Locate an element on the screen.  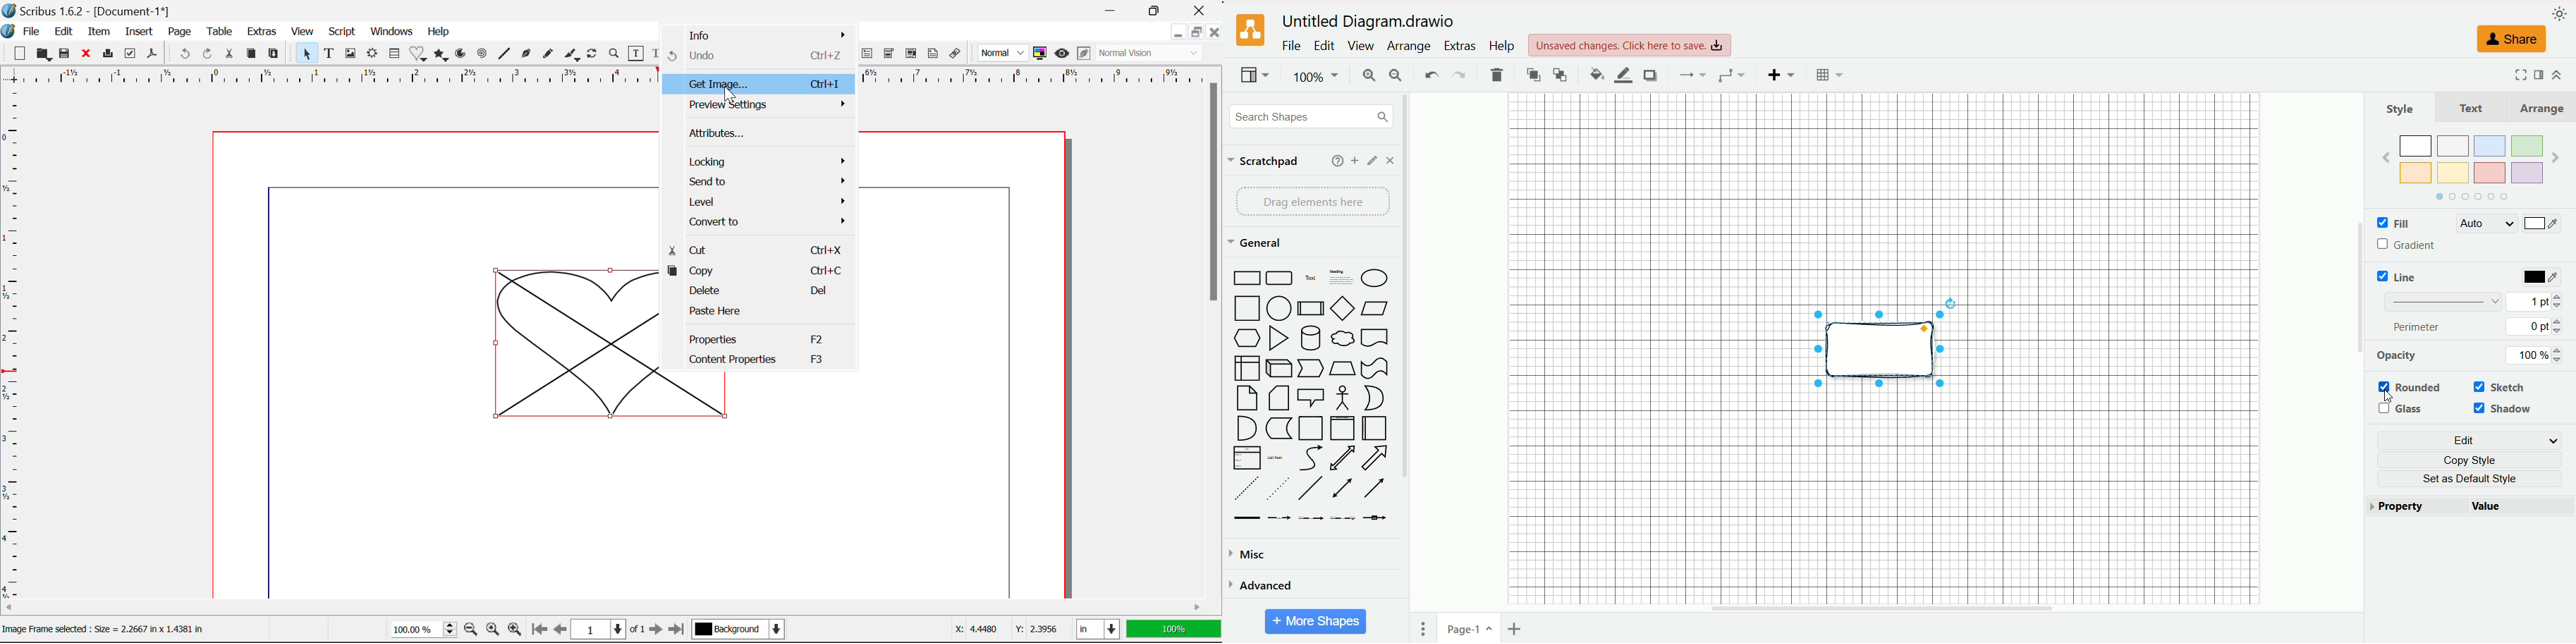
Undo is located at coordinates (759, 57).